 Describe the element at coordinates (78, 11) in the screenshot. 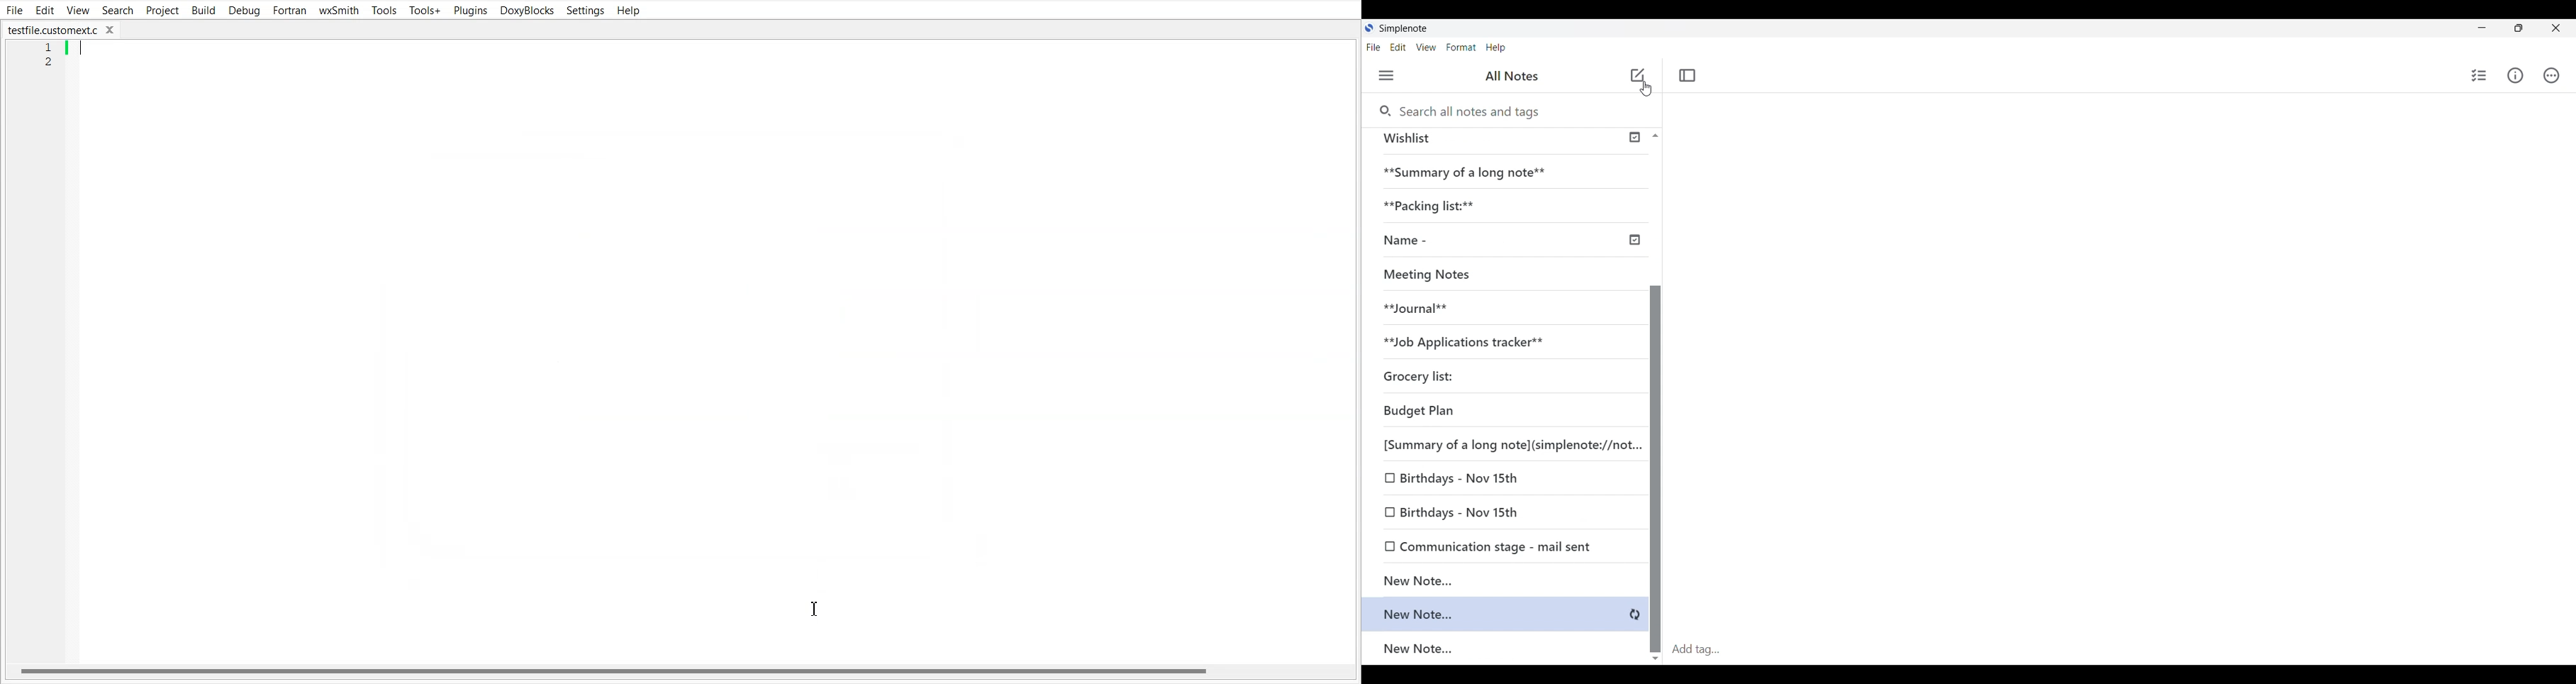

I see `View` at that location.